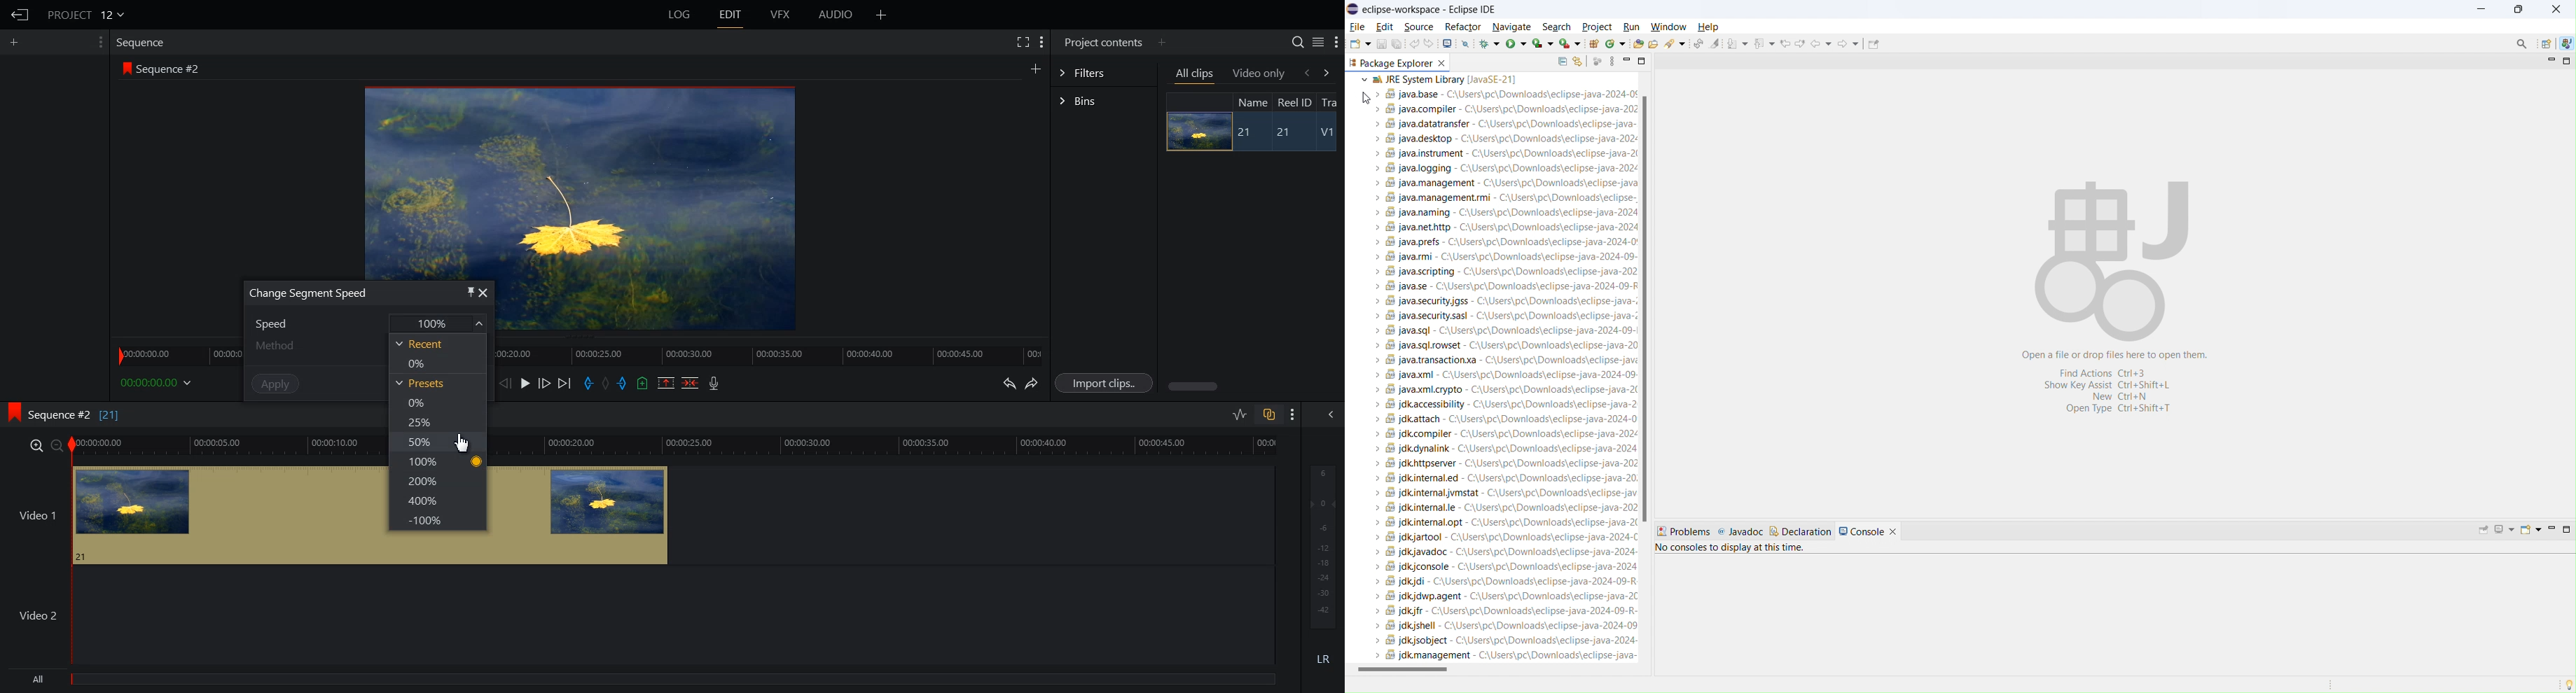 The width and height of the screenshot is (2576, 700). Describe the element at coordinates (190, 513) in the screenshot. I see `video 1` at that location.